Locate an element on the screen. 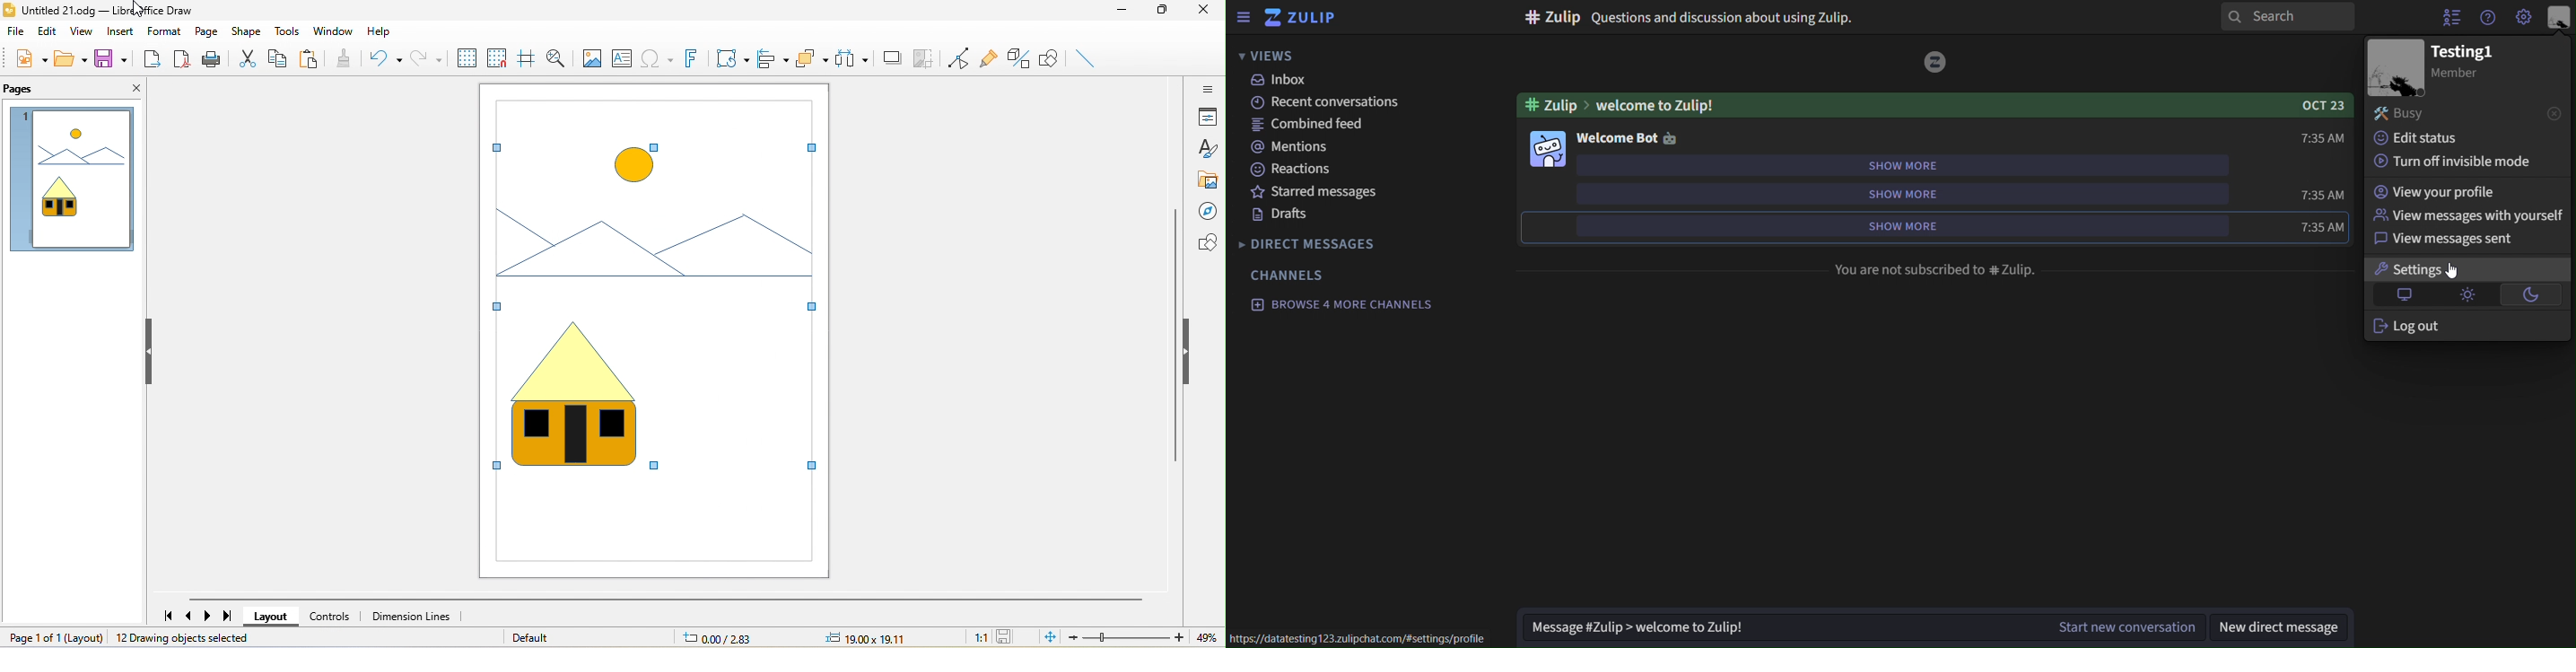  view is located at coordinates (85, 31).